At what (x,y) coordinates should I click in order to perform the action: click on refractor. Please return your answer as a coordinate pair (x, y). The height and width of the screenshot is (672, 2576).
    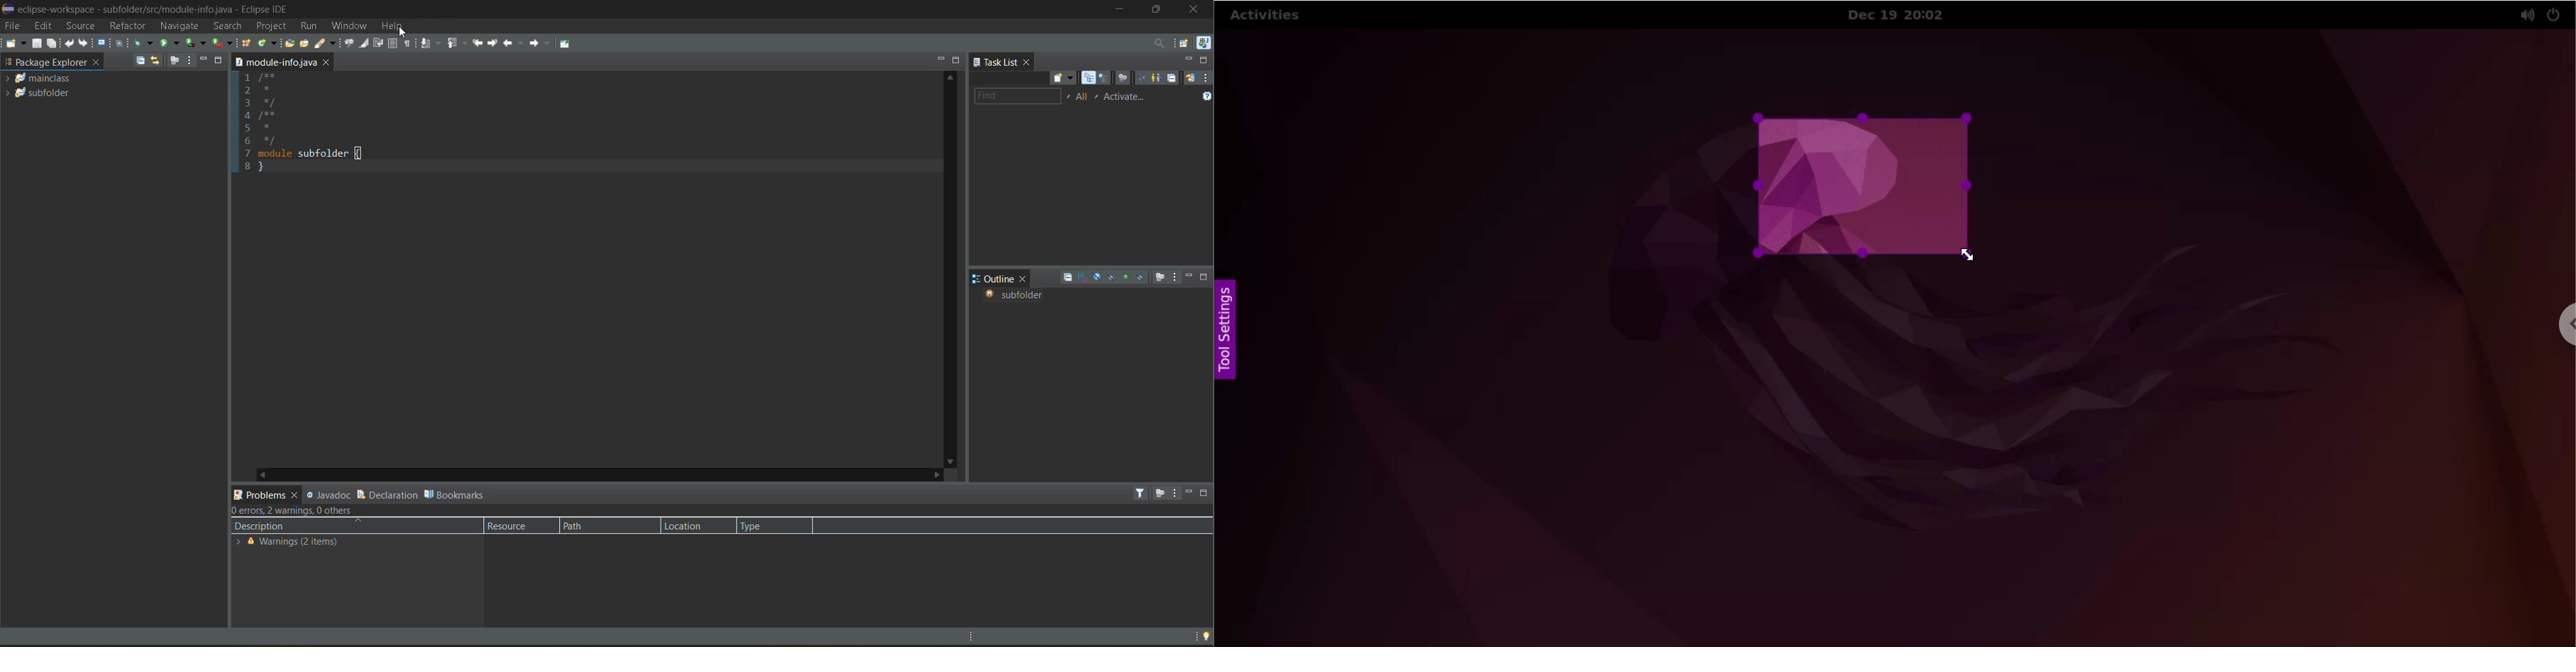
    Looking at the image, I should click on (128, 28).